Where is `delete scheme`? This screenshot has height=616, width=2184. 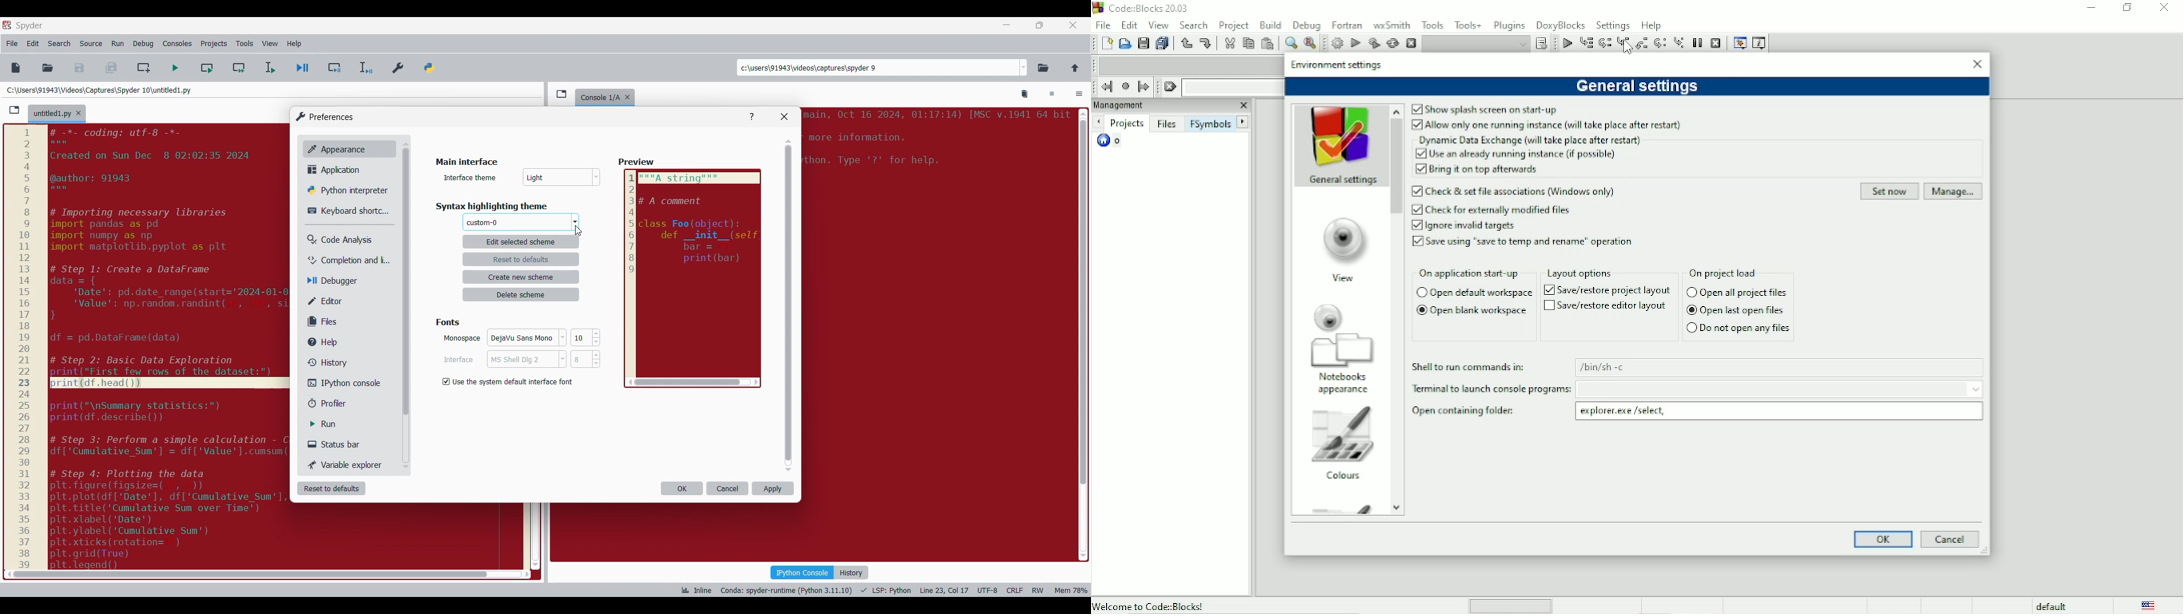 delete scheme is located at coordinates (522, 294).